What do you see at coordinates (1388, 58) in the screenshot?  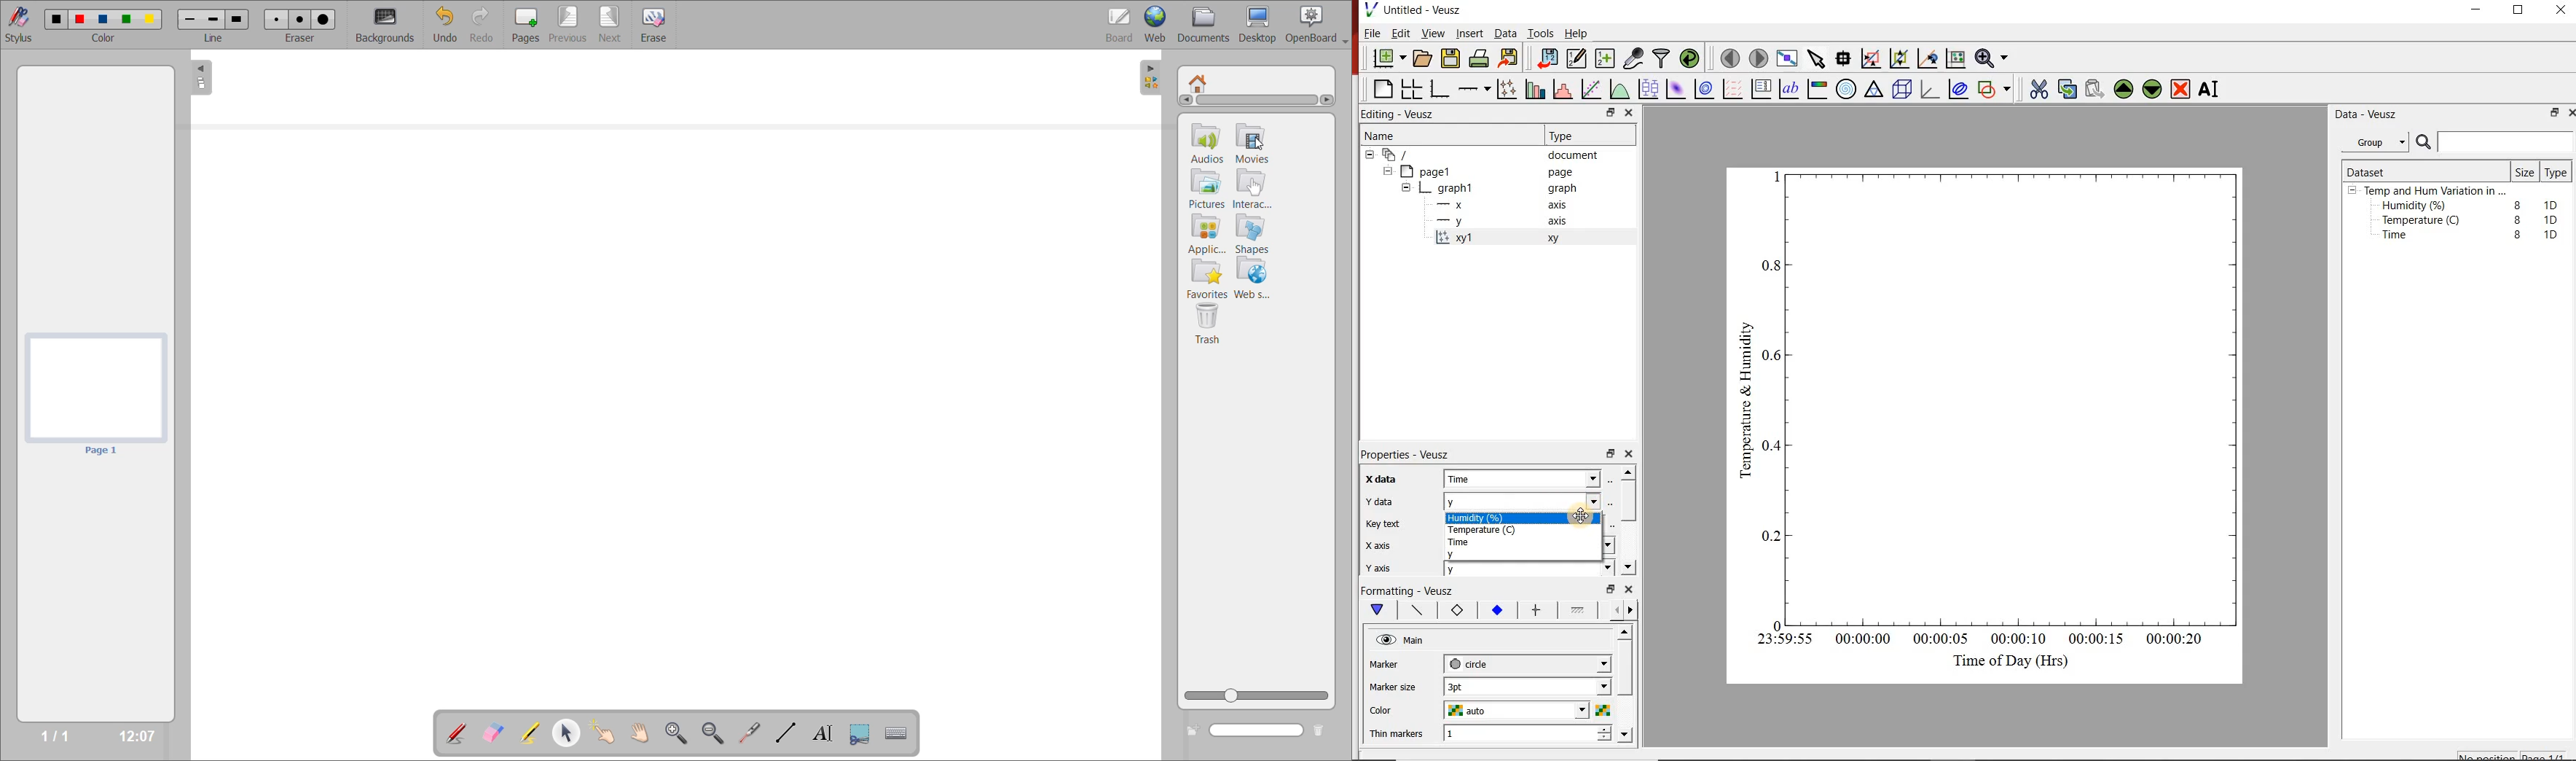 I see `new document` at bounding box center [1388, 58].